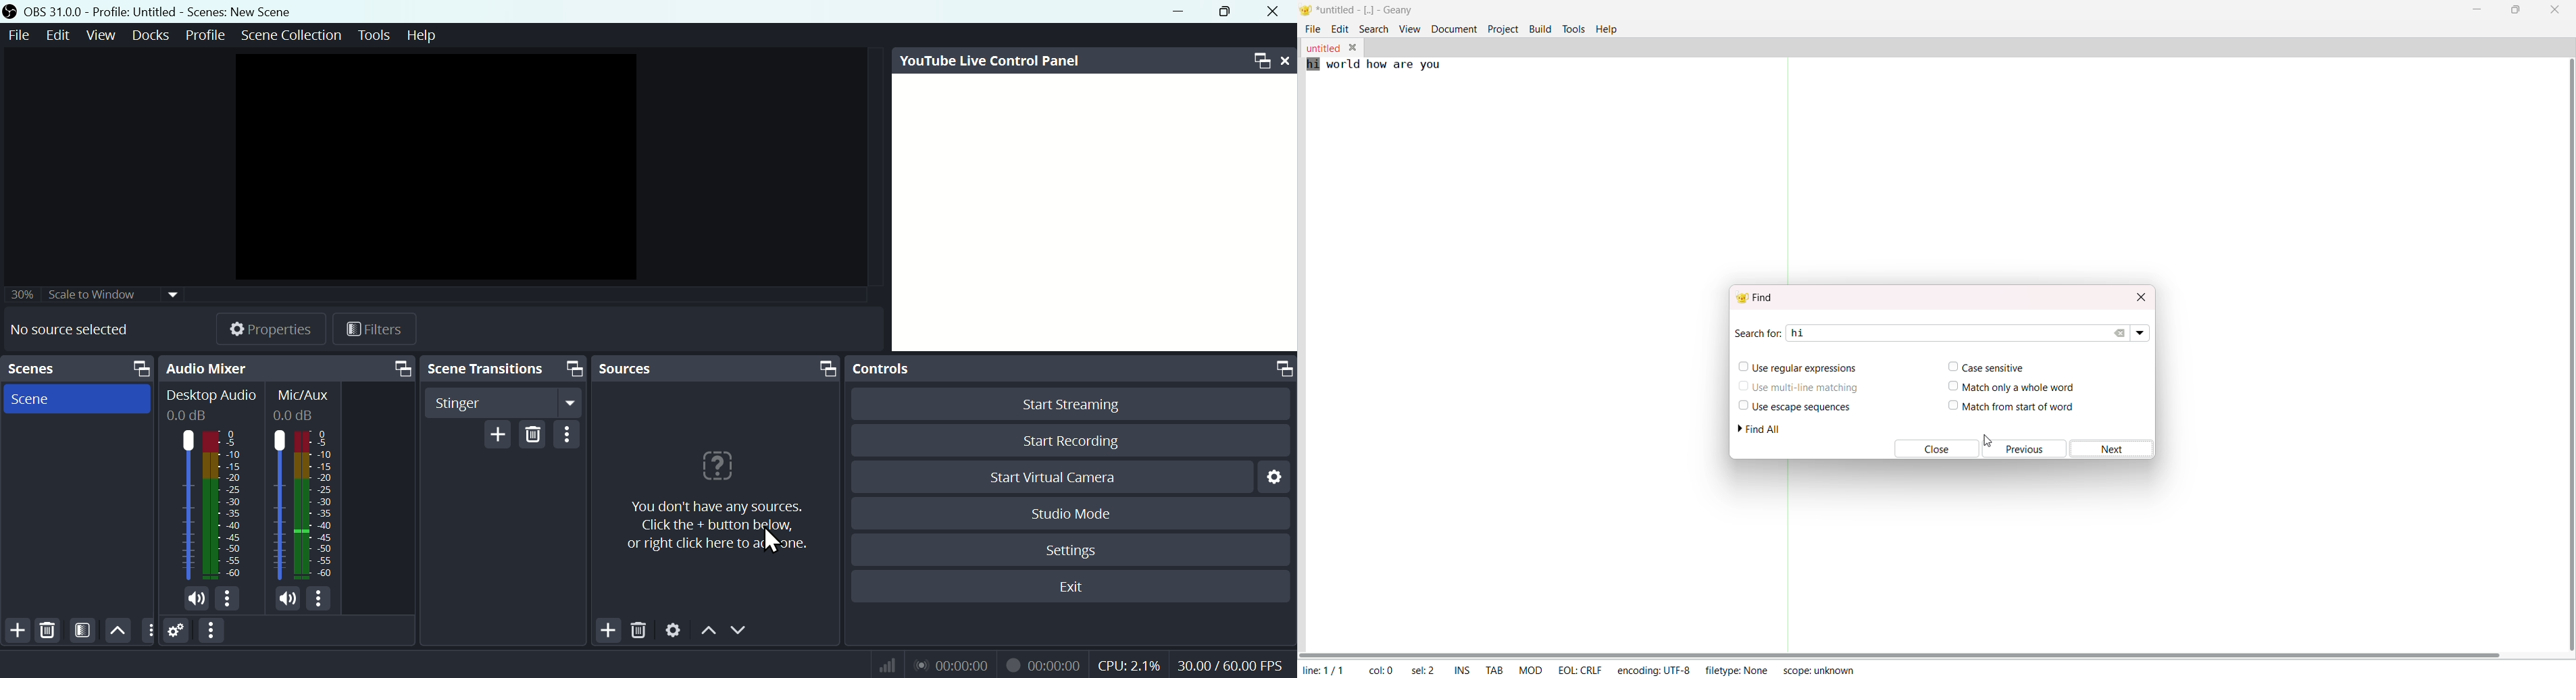  What do you see at coordinates (1069, 548) in the screenshot?
I see `Settings` at bounding box center [1069, 548].